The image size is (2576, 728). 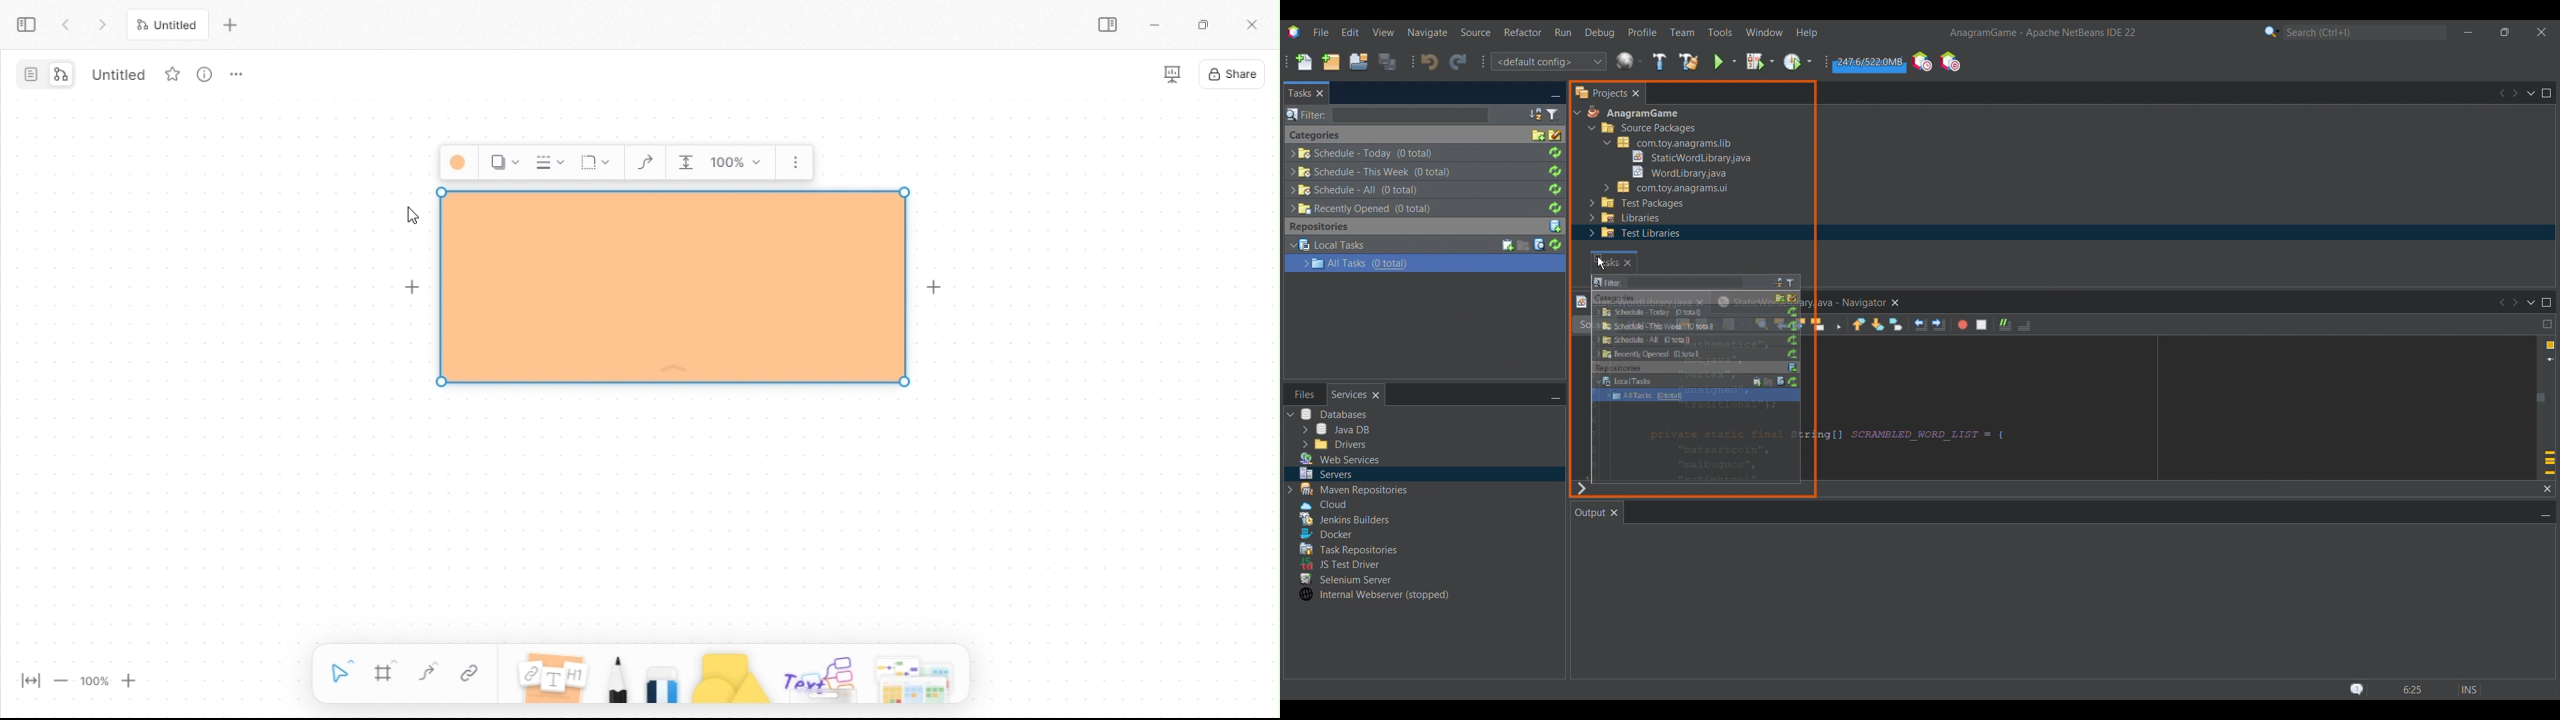 What do you see at coordinates (596, 164) in the screenshot?
I see `Corners` at bounding box center [596, 164].